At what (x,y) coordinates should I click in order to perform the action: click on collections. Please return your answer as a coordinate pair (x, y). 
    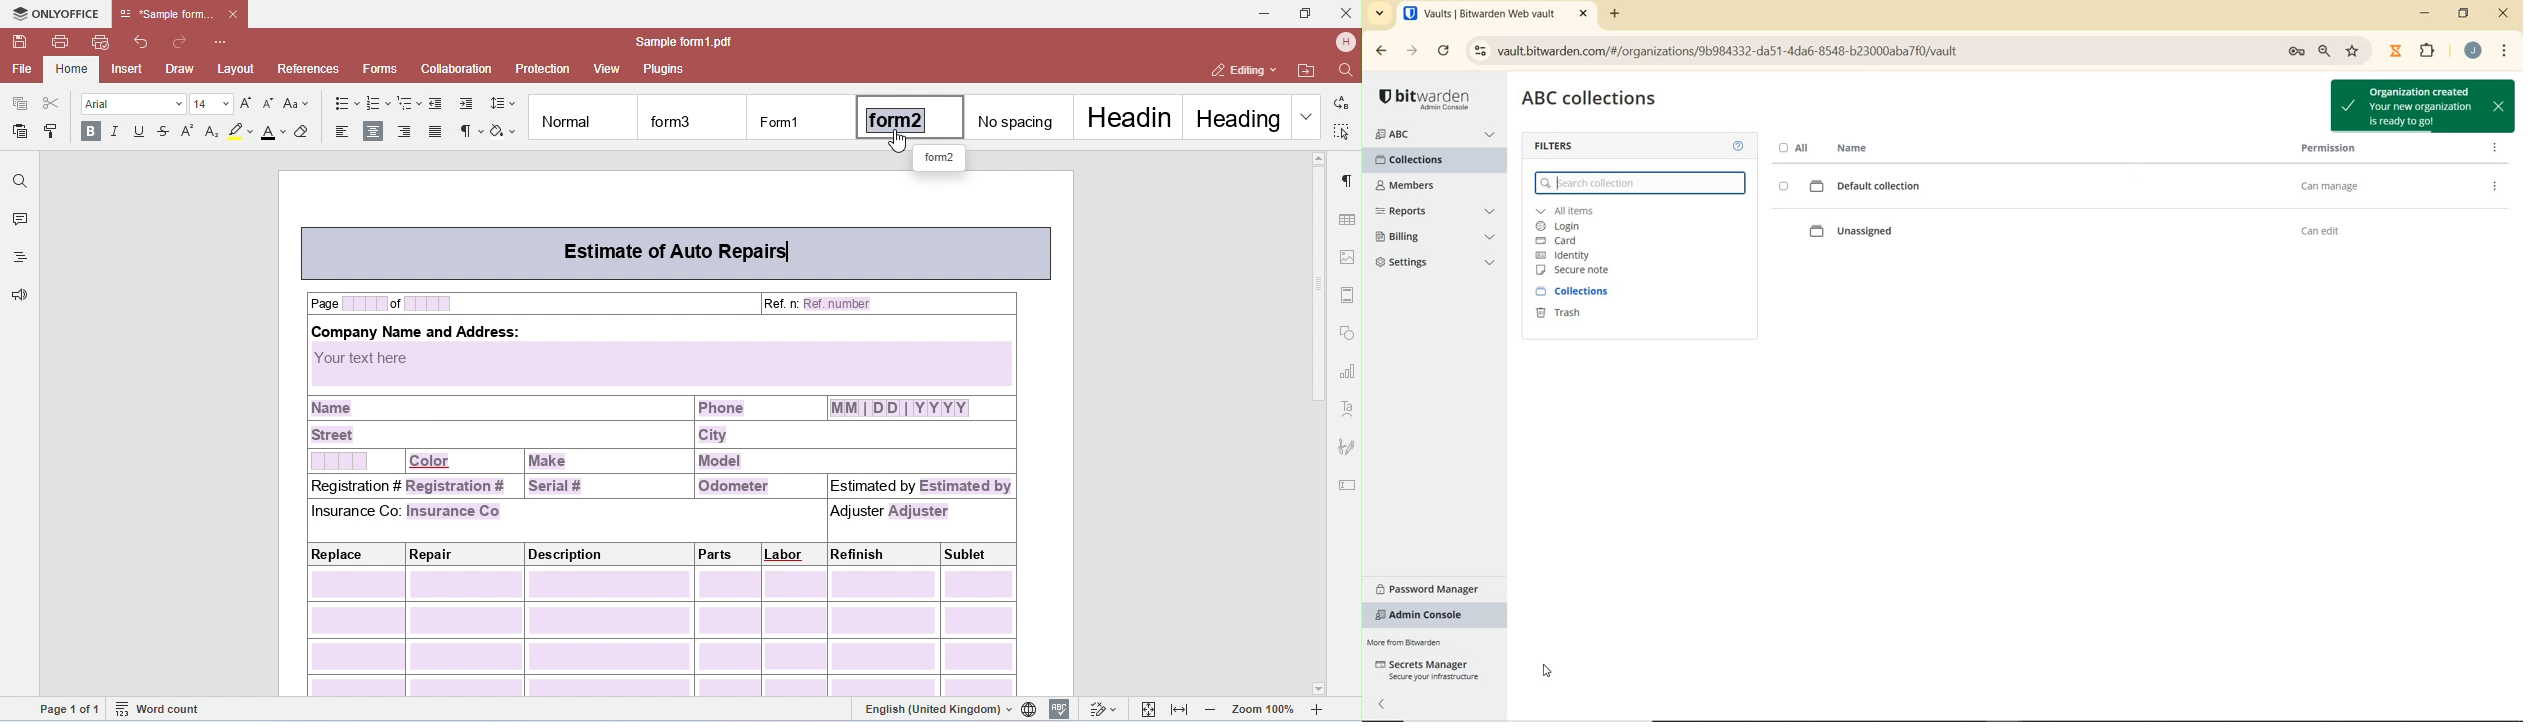
    Looking at the image, I should click on (1577, 291).